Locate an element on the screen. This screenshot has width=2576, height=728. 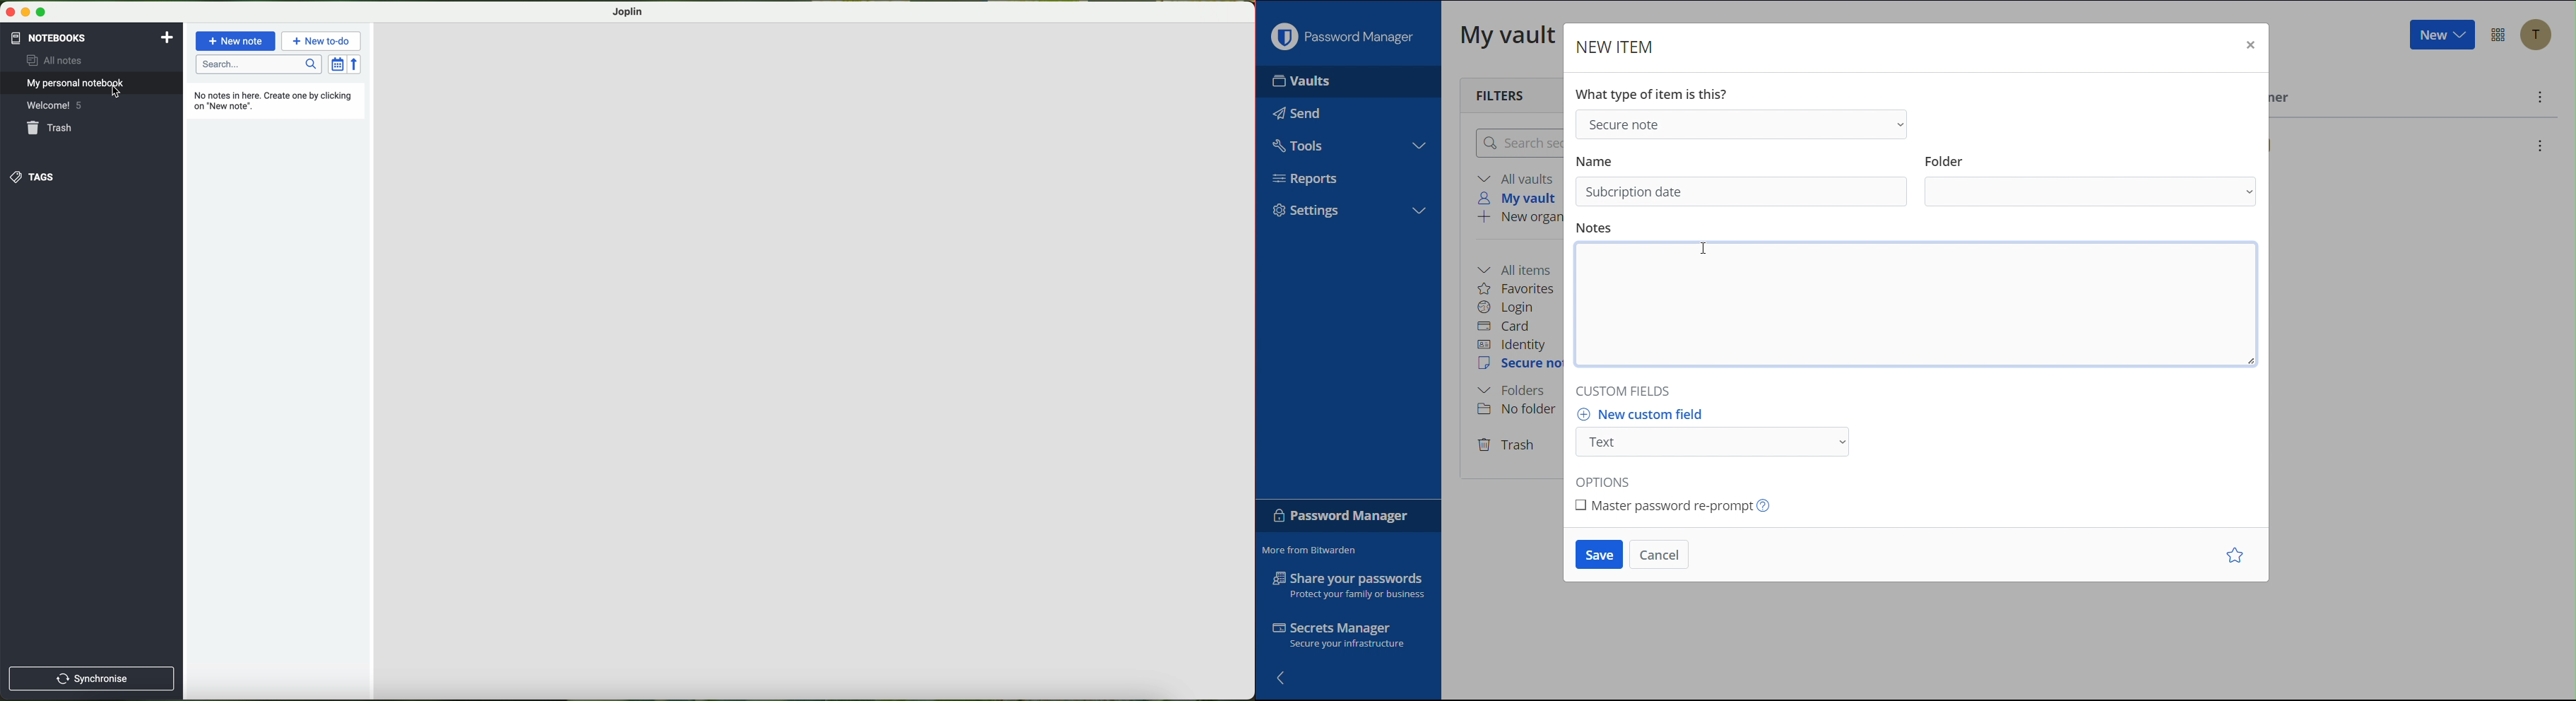
trash is located at coordinates (50, 129).